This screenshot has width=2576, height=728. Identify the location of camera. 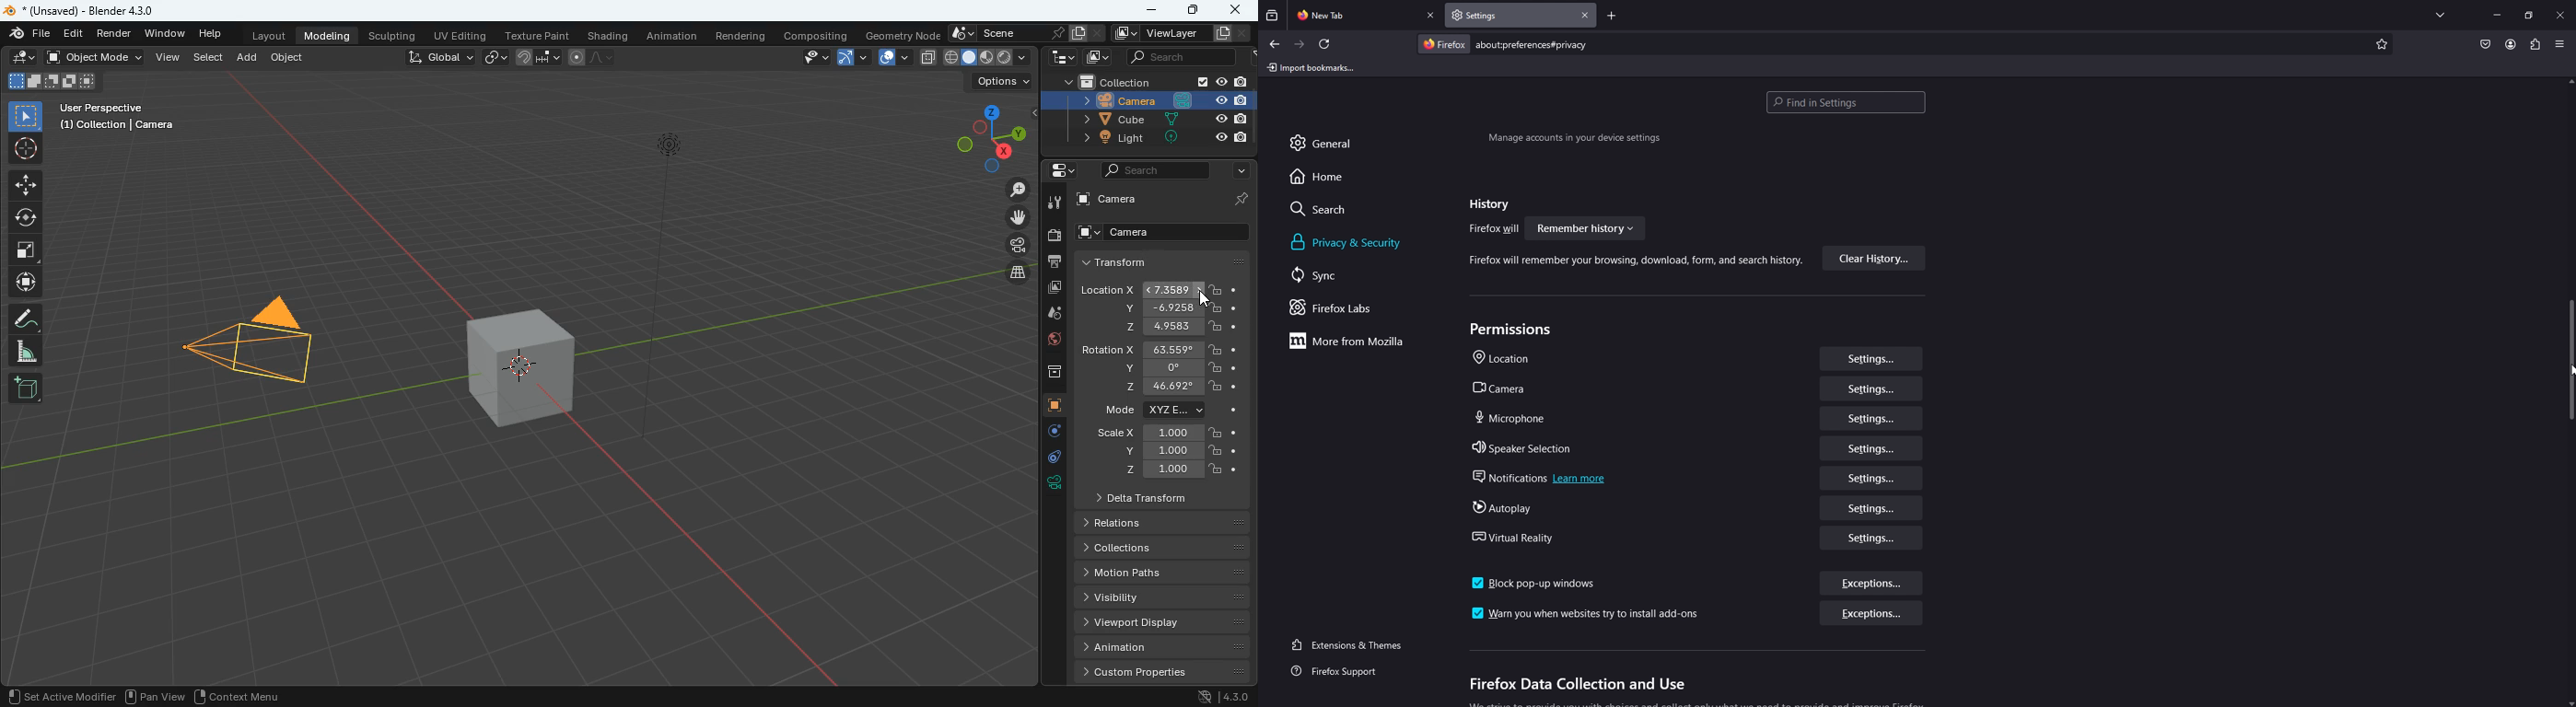
(1052, 236).